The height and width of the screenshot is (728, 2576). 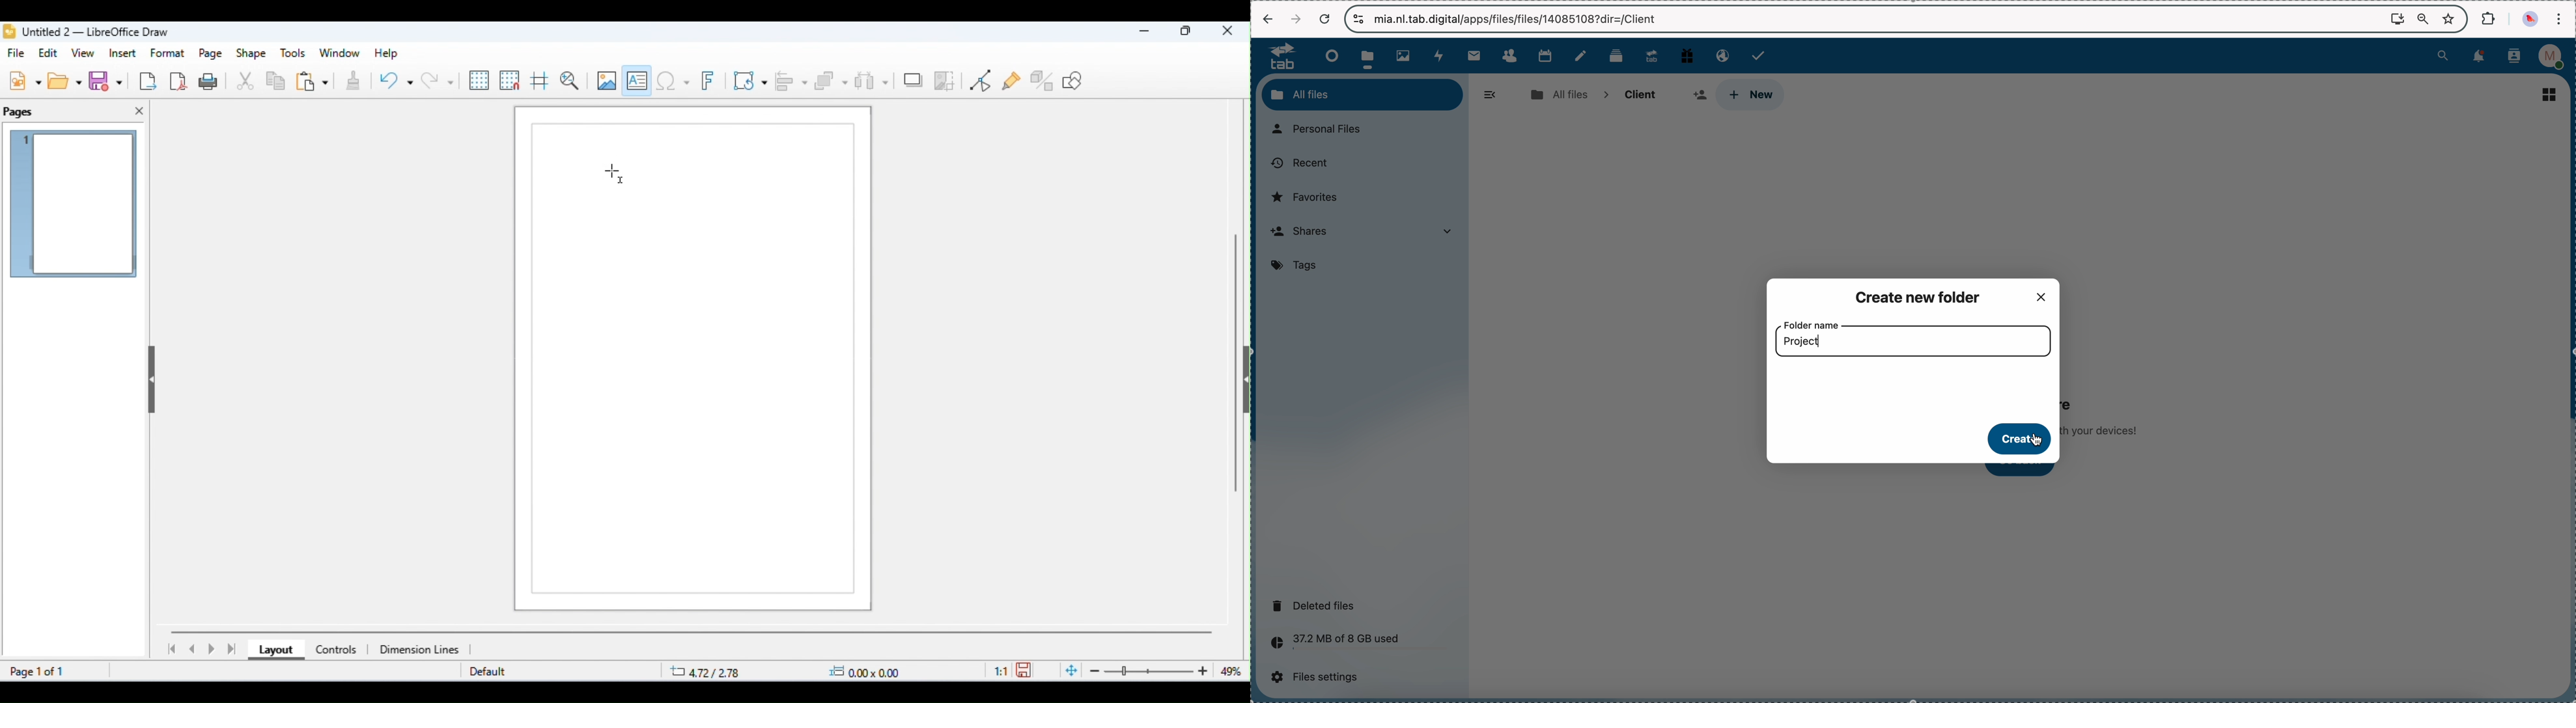 What do you see at coordinates (1687, 55) in the screenshot?
I see `free` at bounding box center [1687, 55].